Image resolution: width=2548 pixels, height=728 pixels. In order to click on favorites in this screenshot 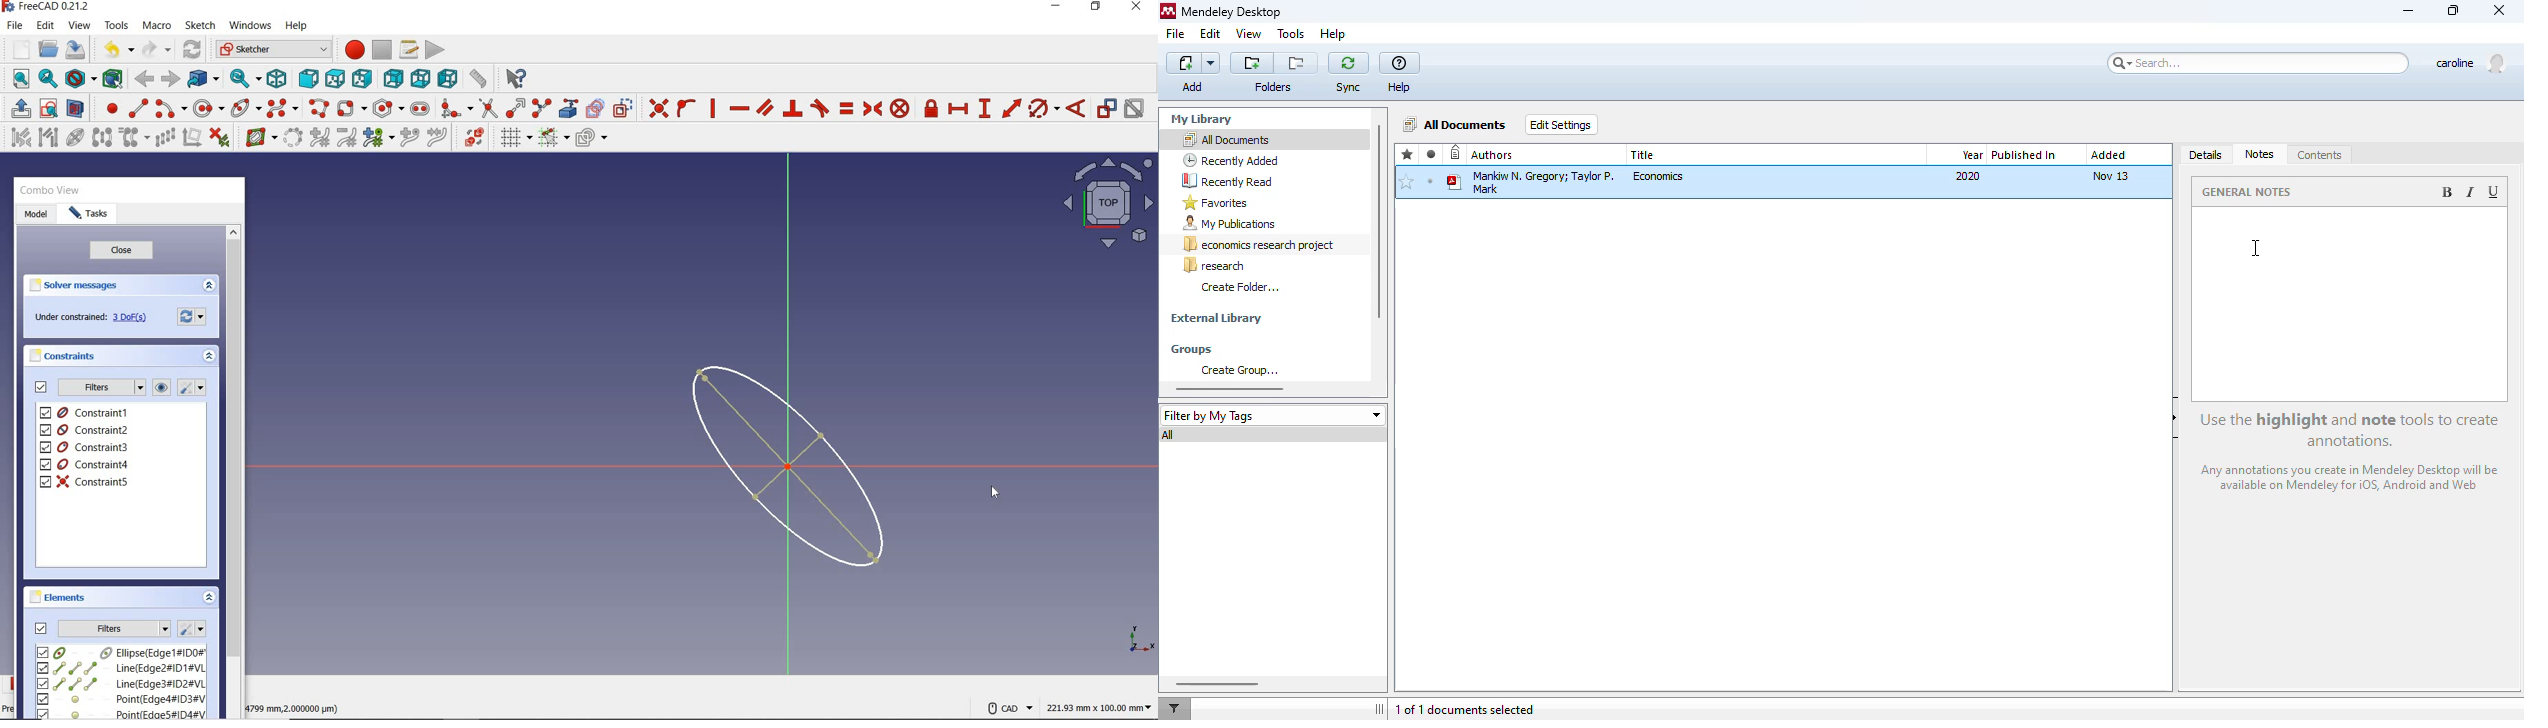, I will do `click(1216, 203)`.